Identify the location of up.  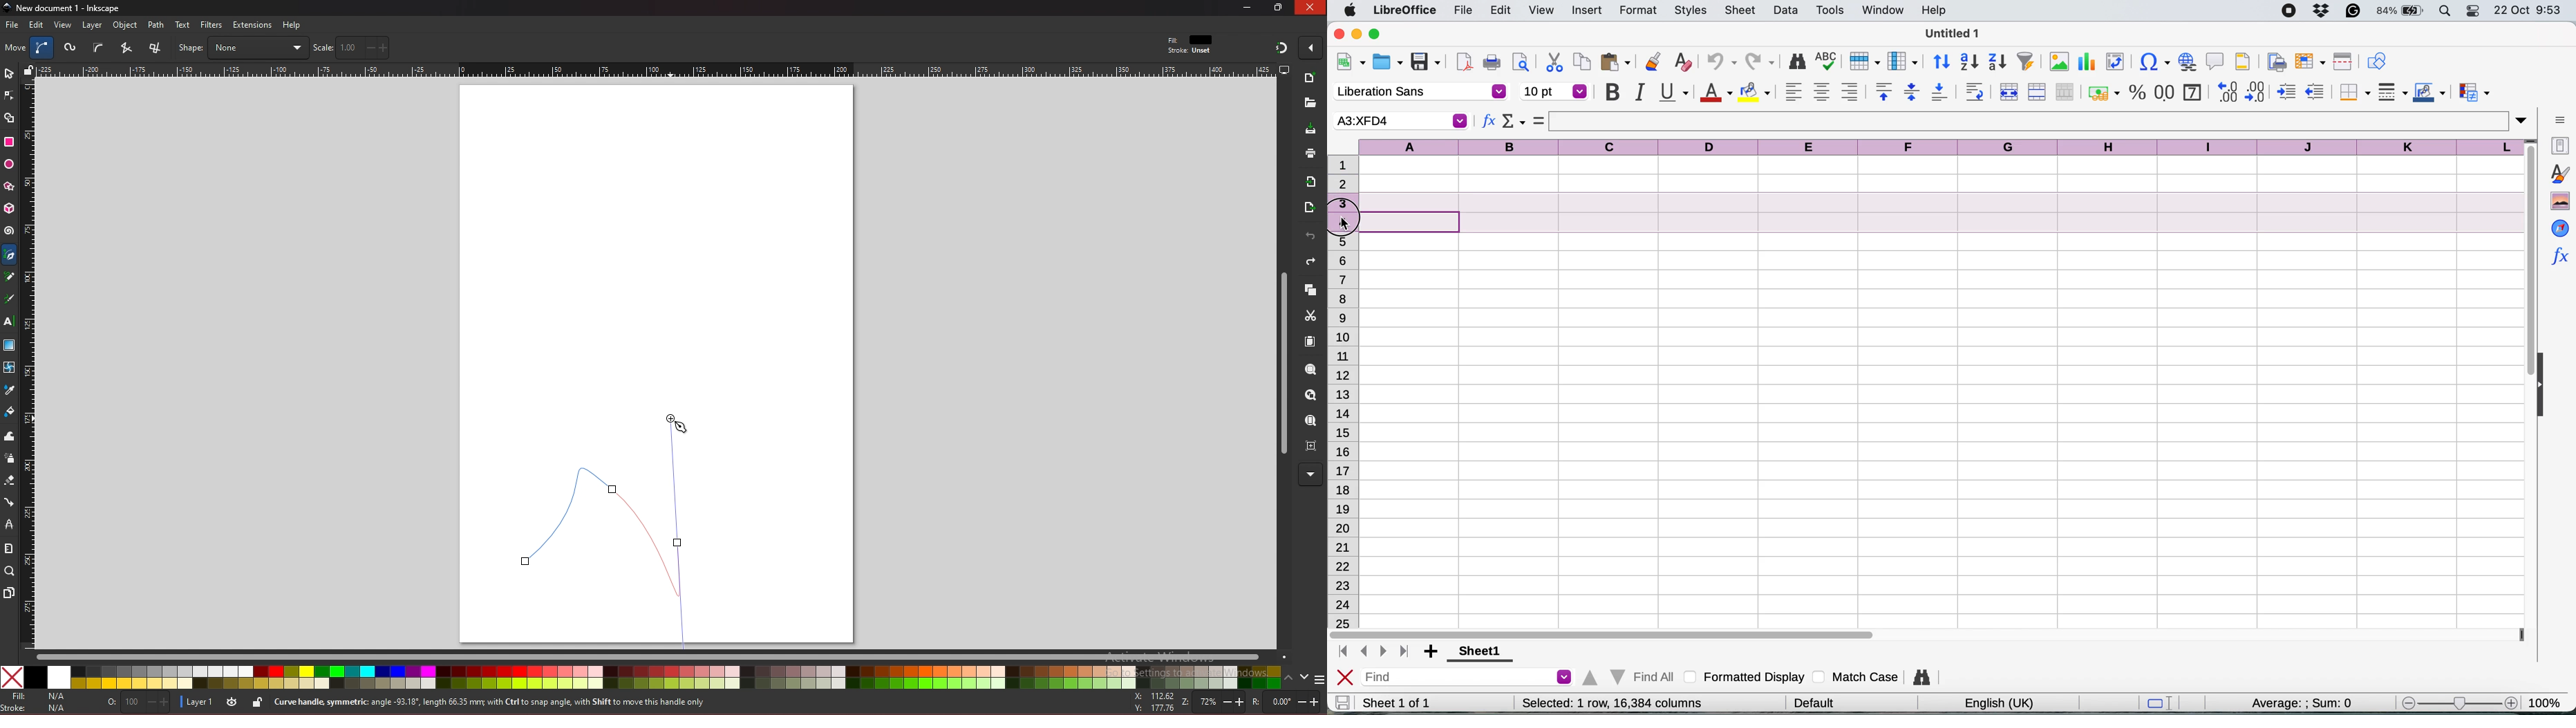
(1289, 680).